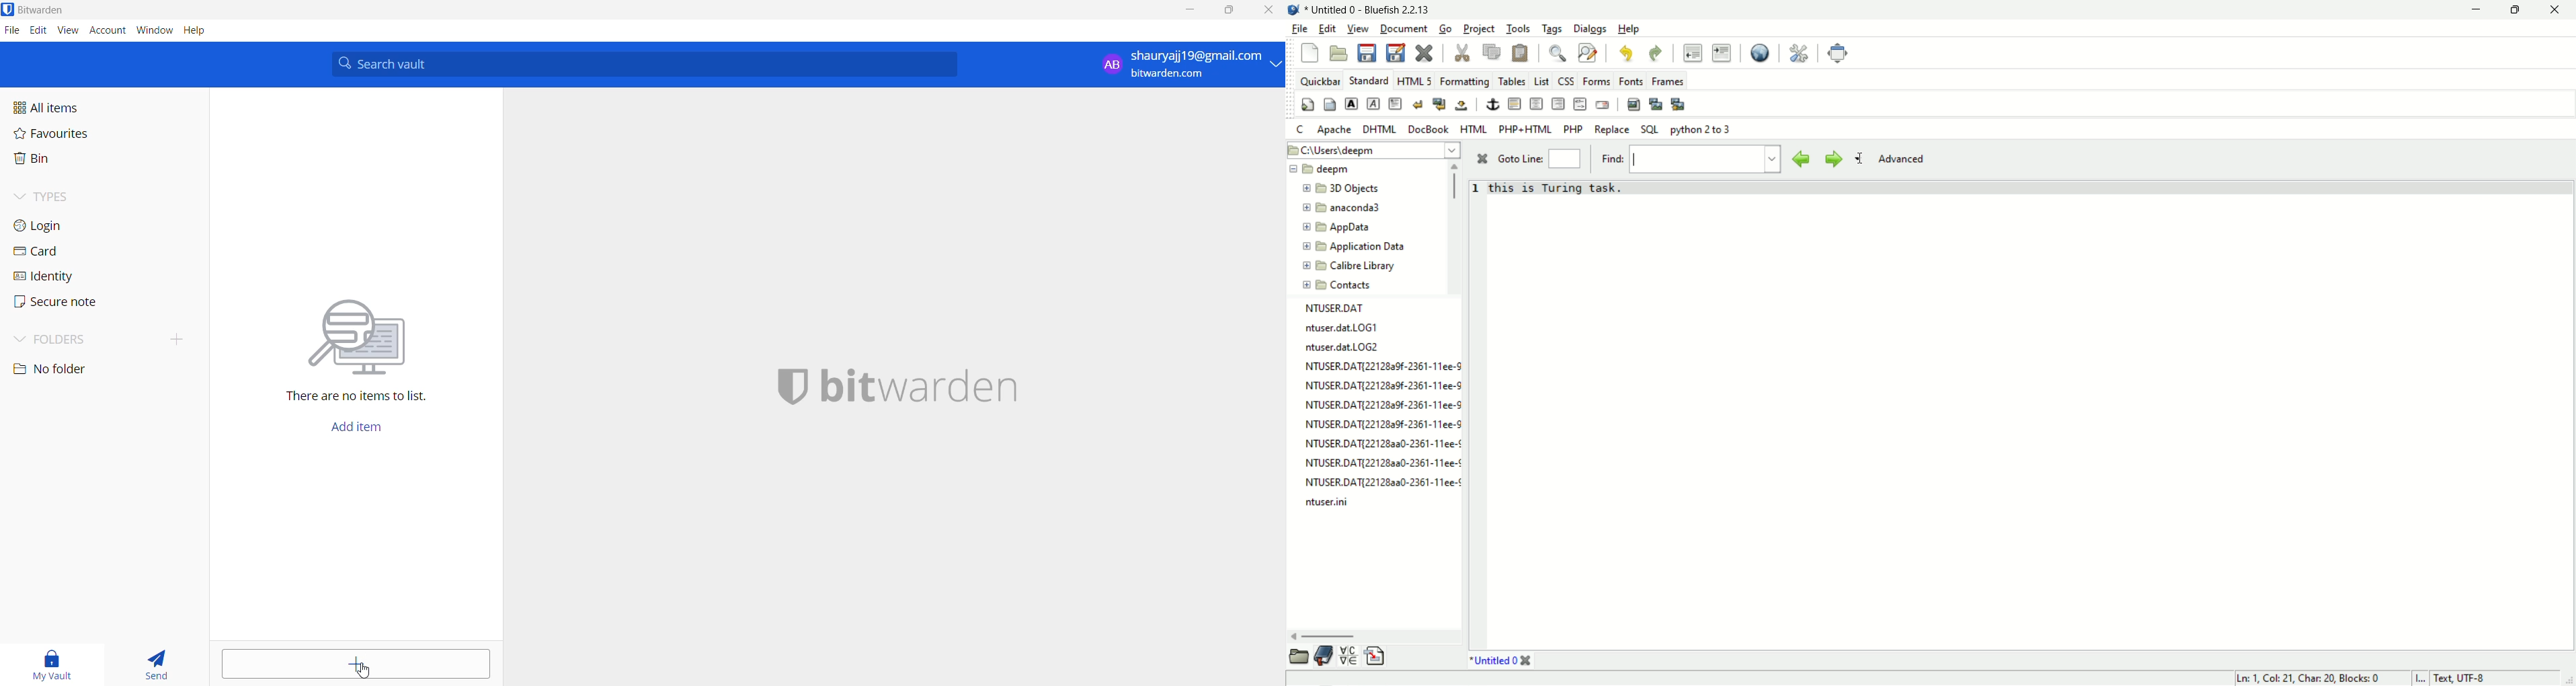 The height and width of the screenshot is (700, 2576). What do you see at coordinates (38, 31) in the screenshot?
I see `Edit` at bounding box center [38, 31].